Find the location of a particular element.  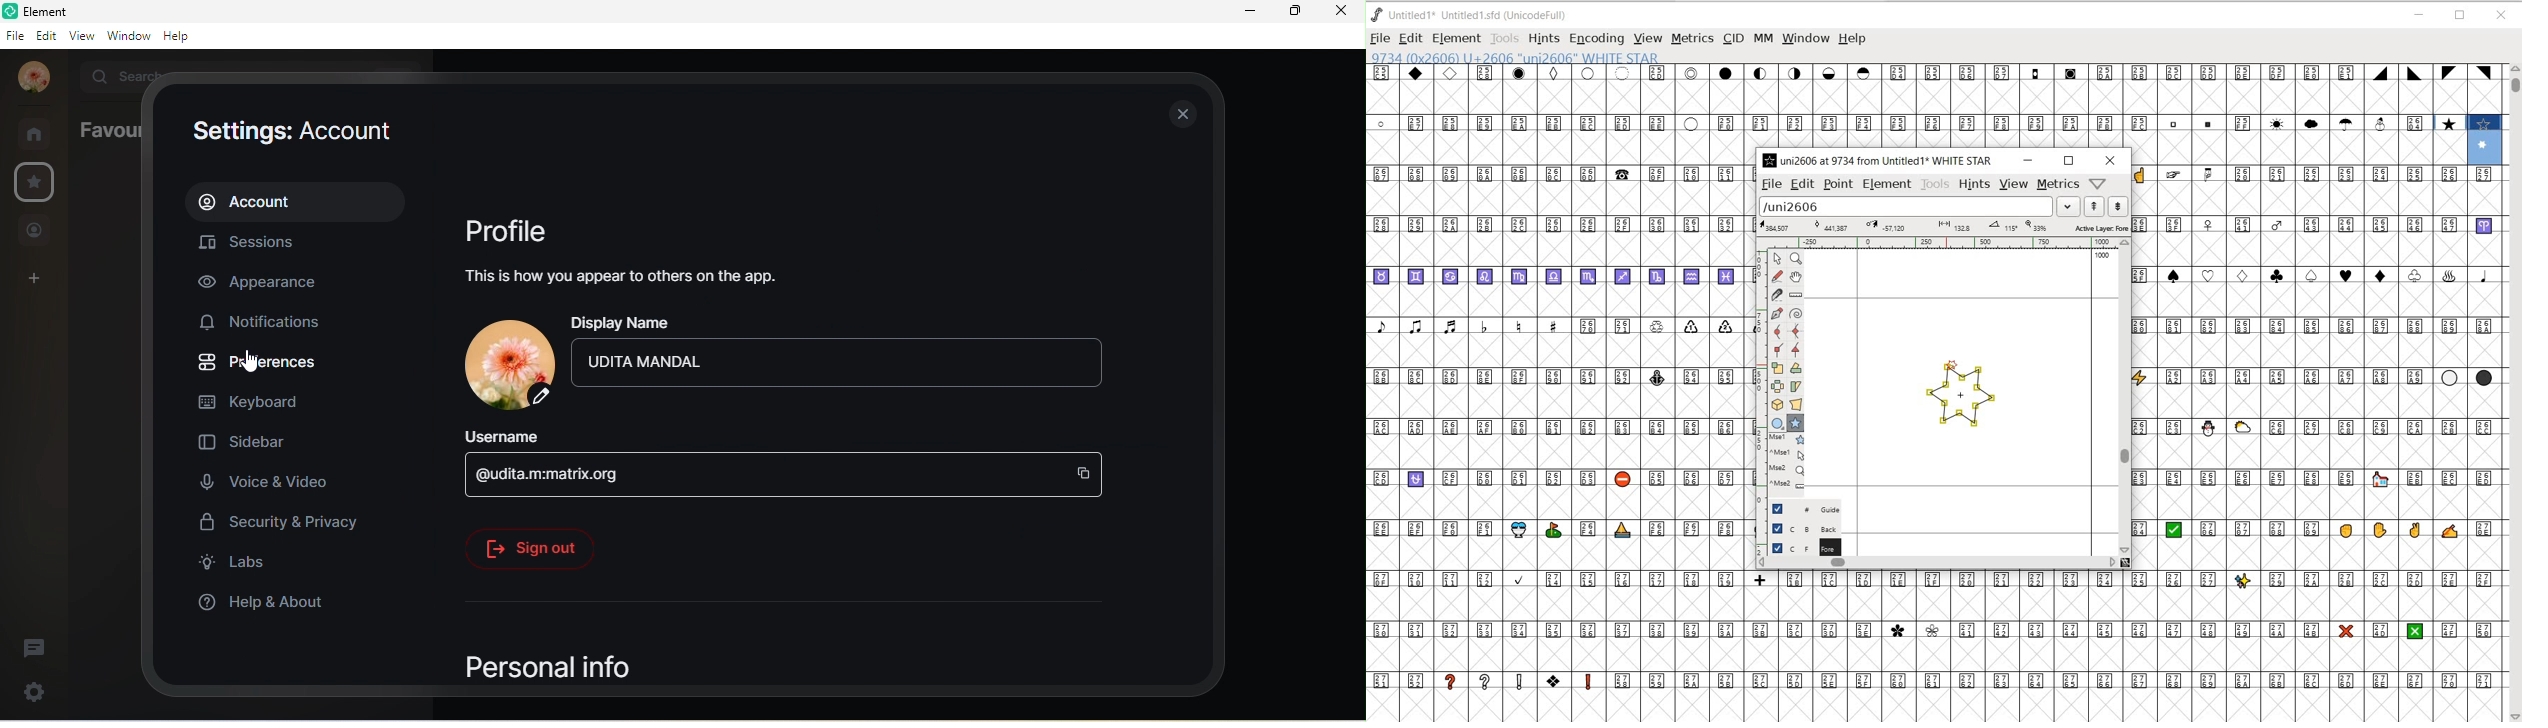

ENCODING is located at coordinates (1595, 39).